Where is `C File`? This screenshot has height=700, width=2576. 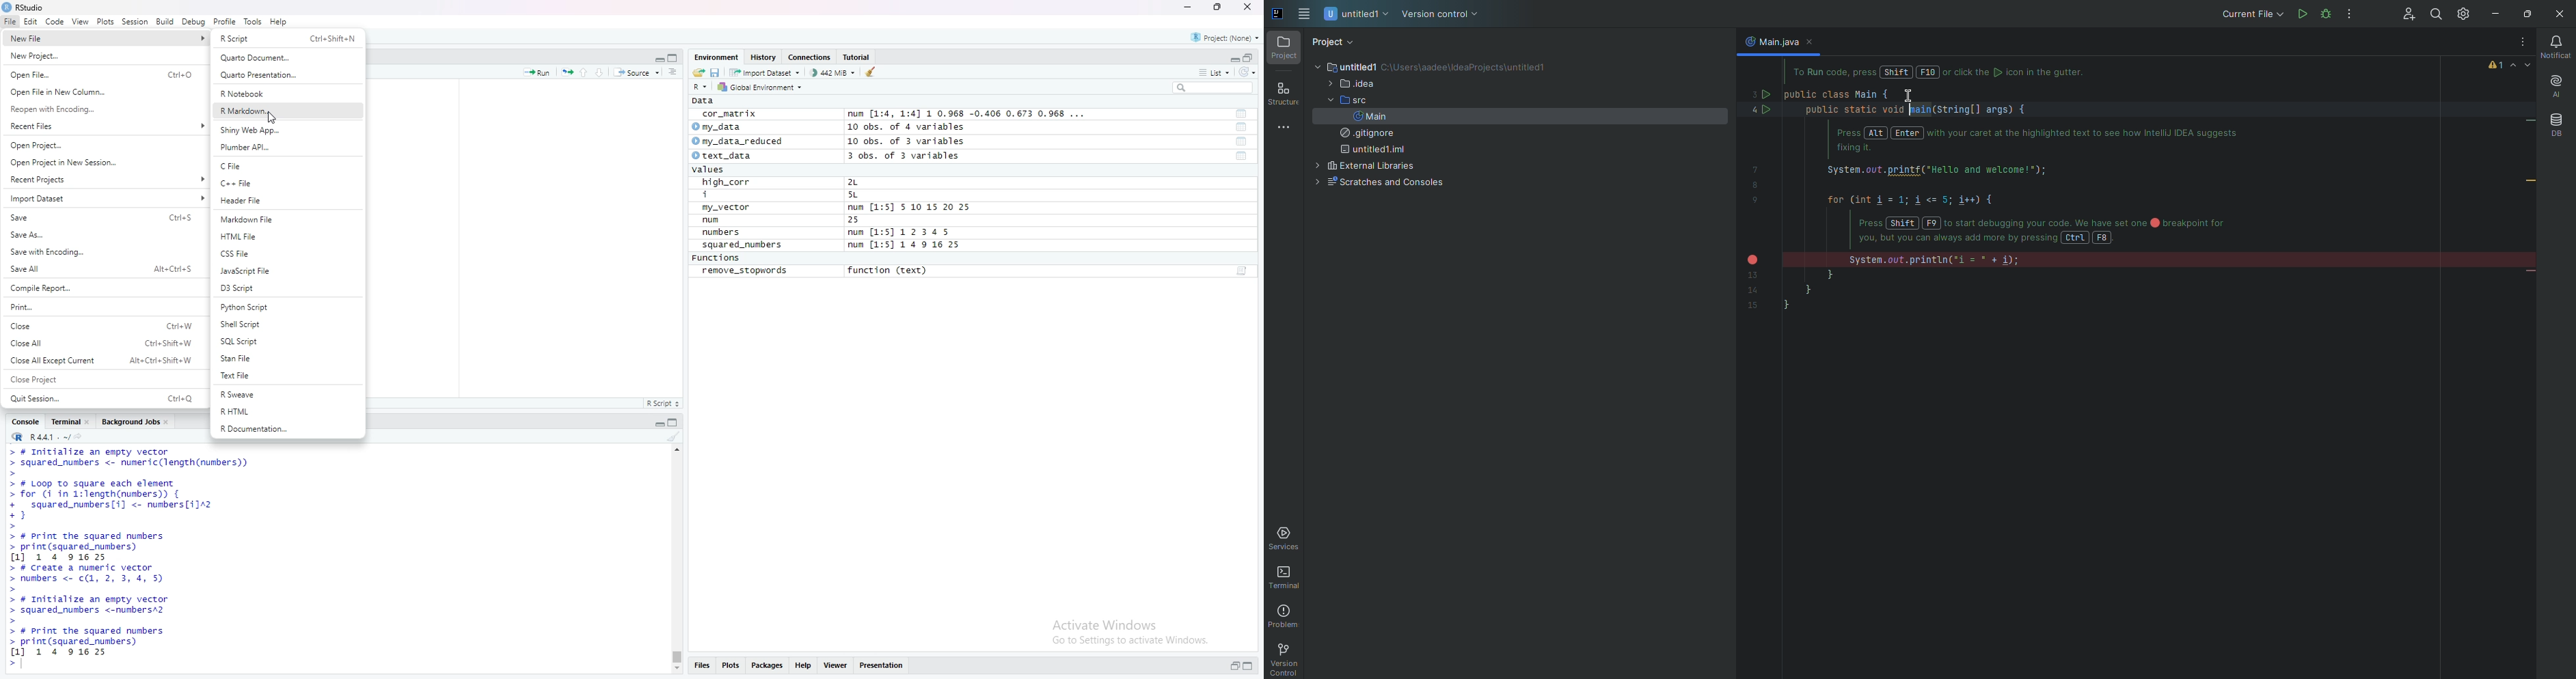
C File is located at coordinates (284, 166).